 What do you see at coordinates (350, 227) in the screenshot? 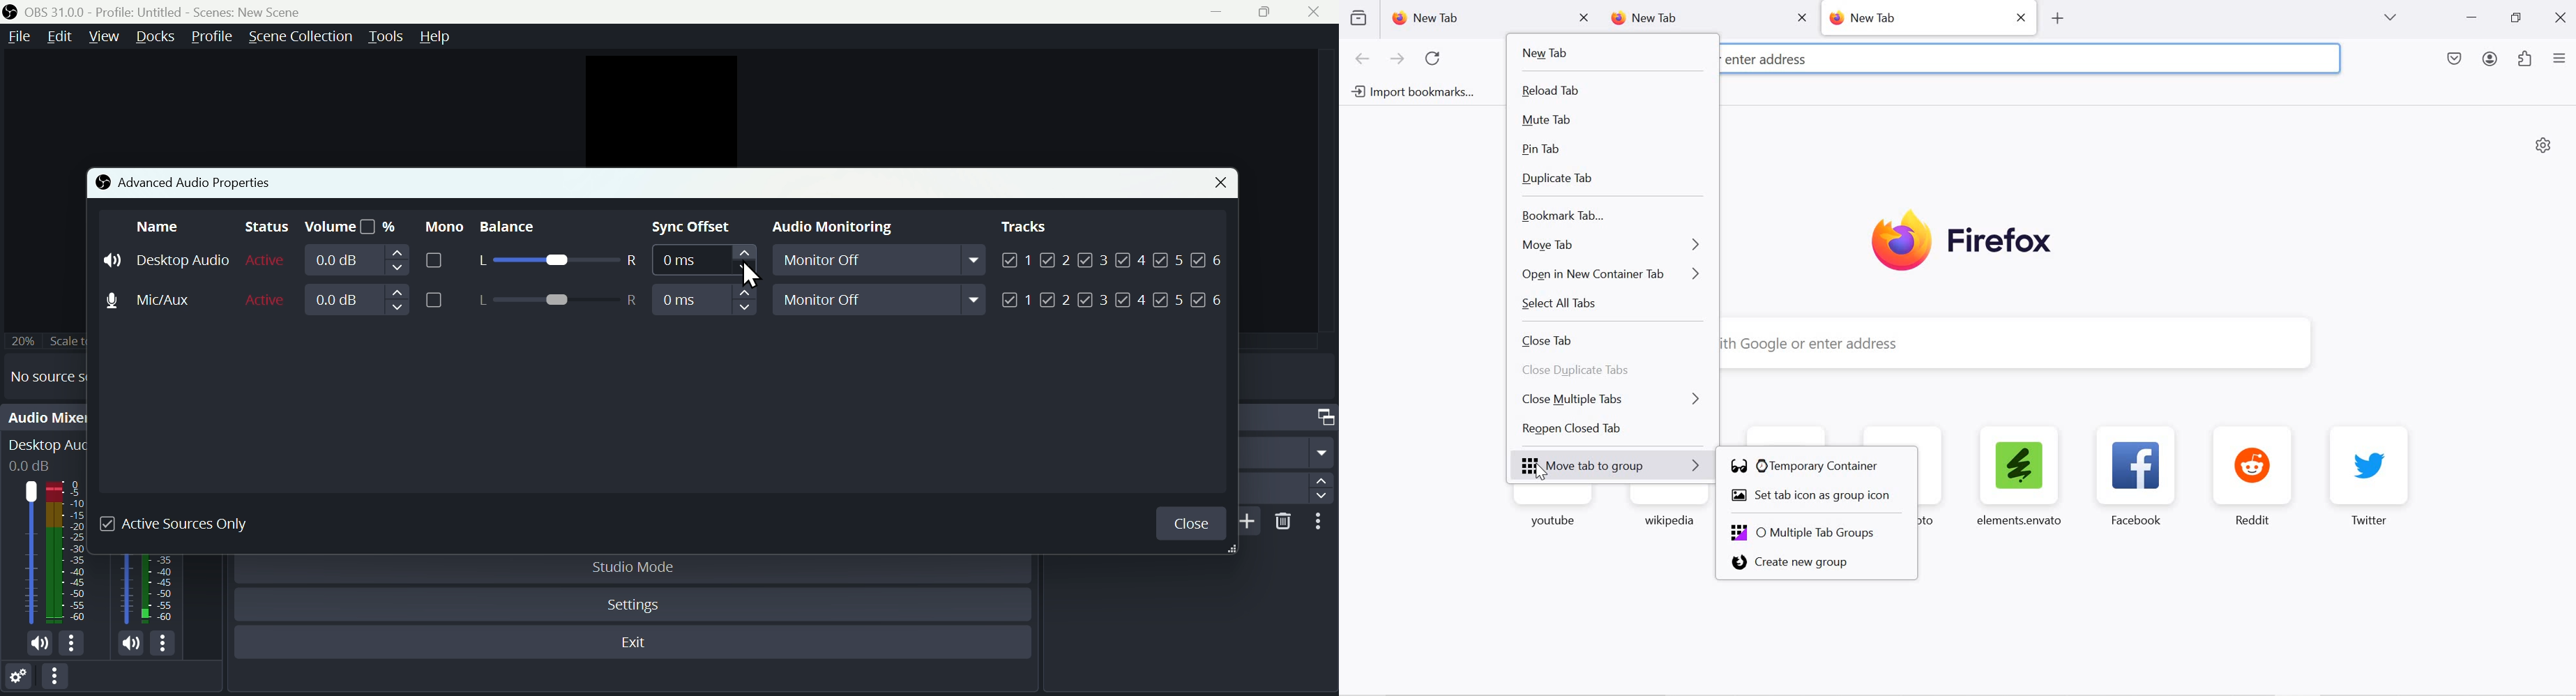
I see `Volume percentage` at bounding box center [350, 227].